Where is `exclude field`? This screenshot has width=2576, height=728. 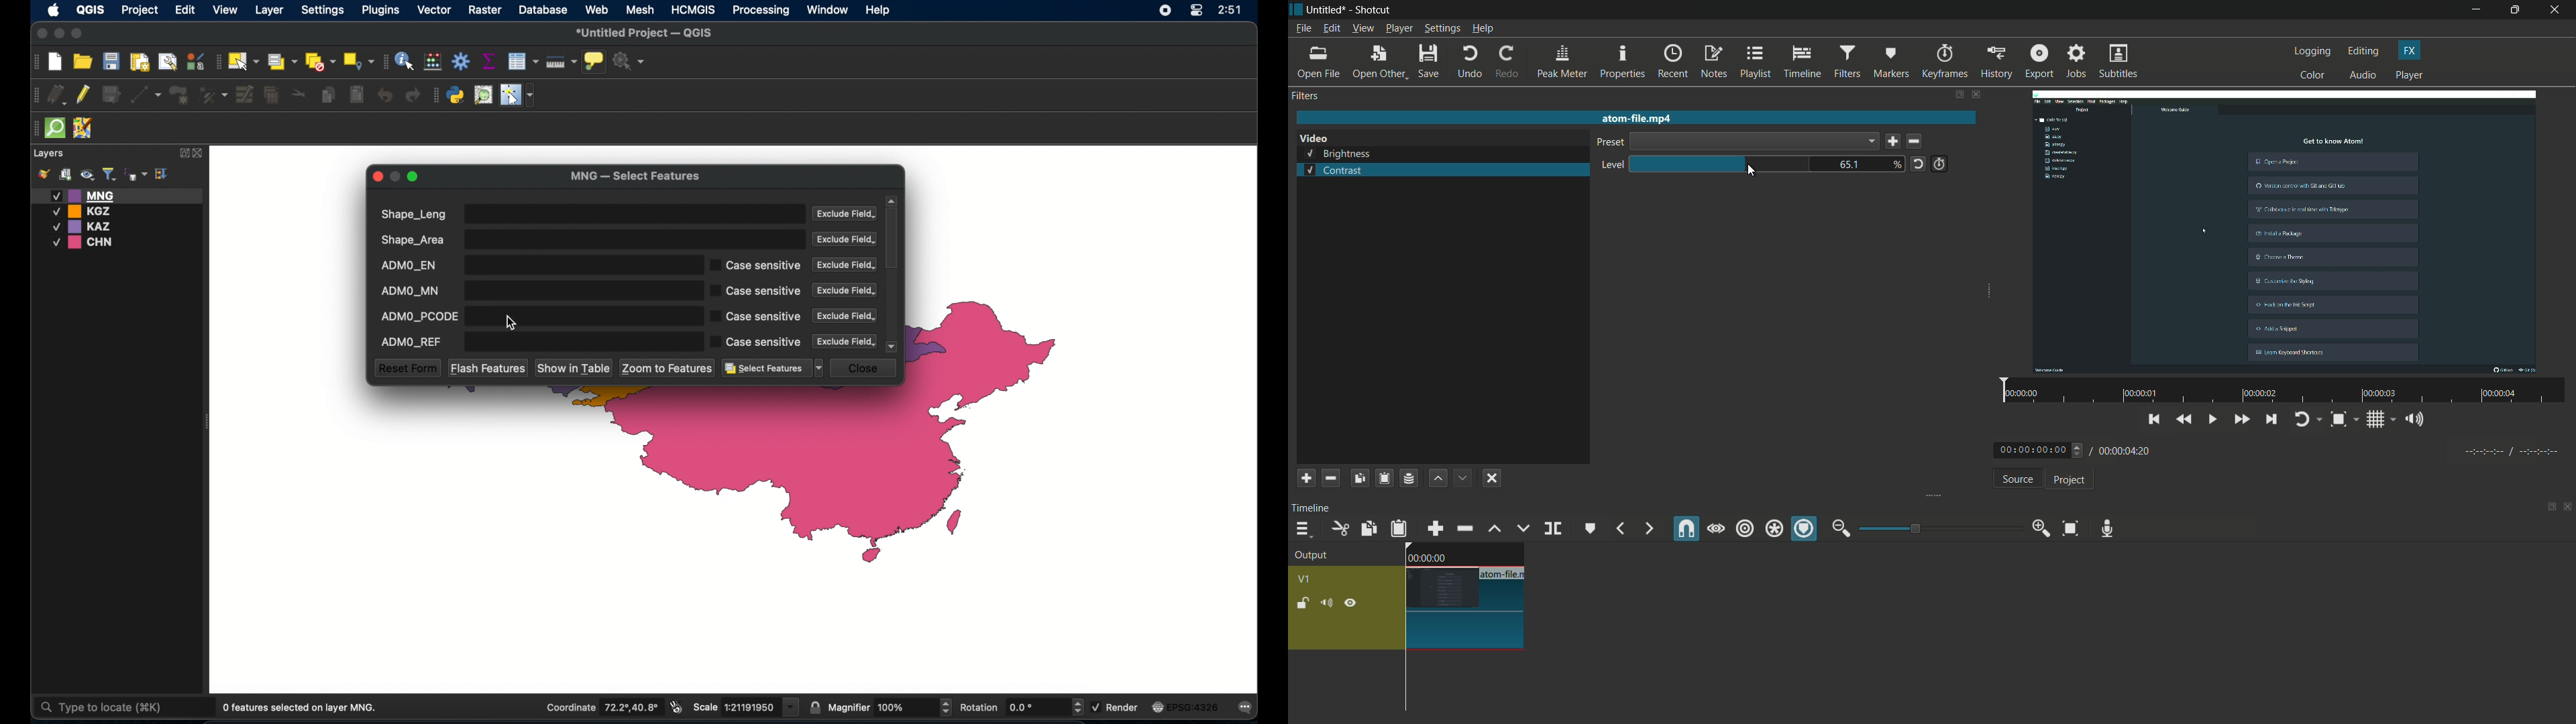 exclude field is located at coordinates (846, 215).